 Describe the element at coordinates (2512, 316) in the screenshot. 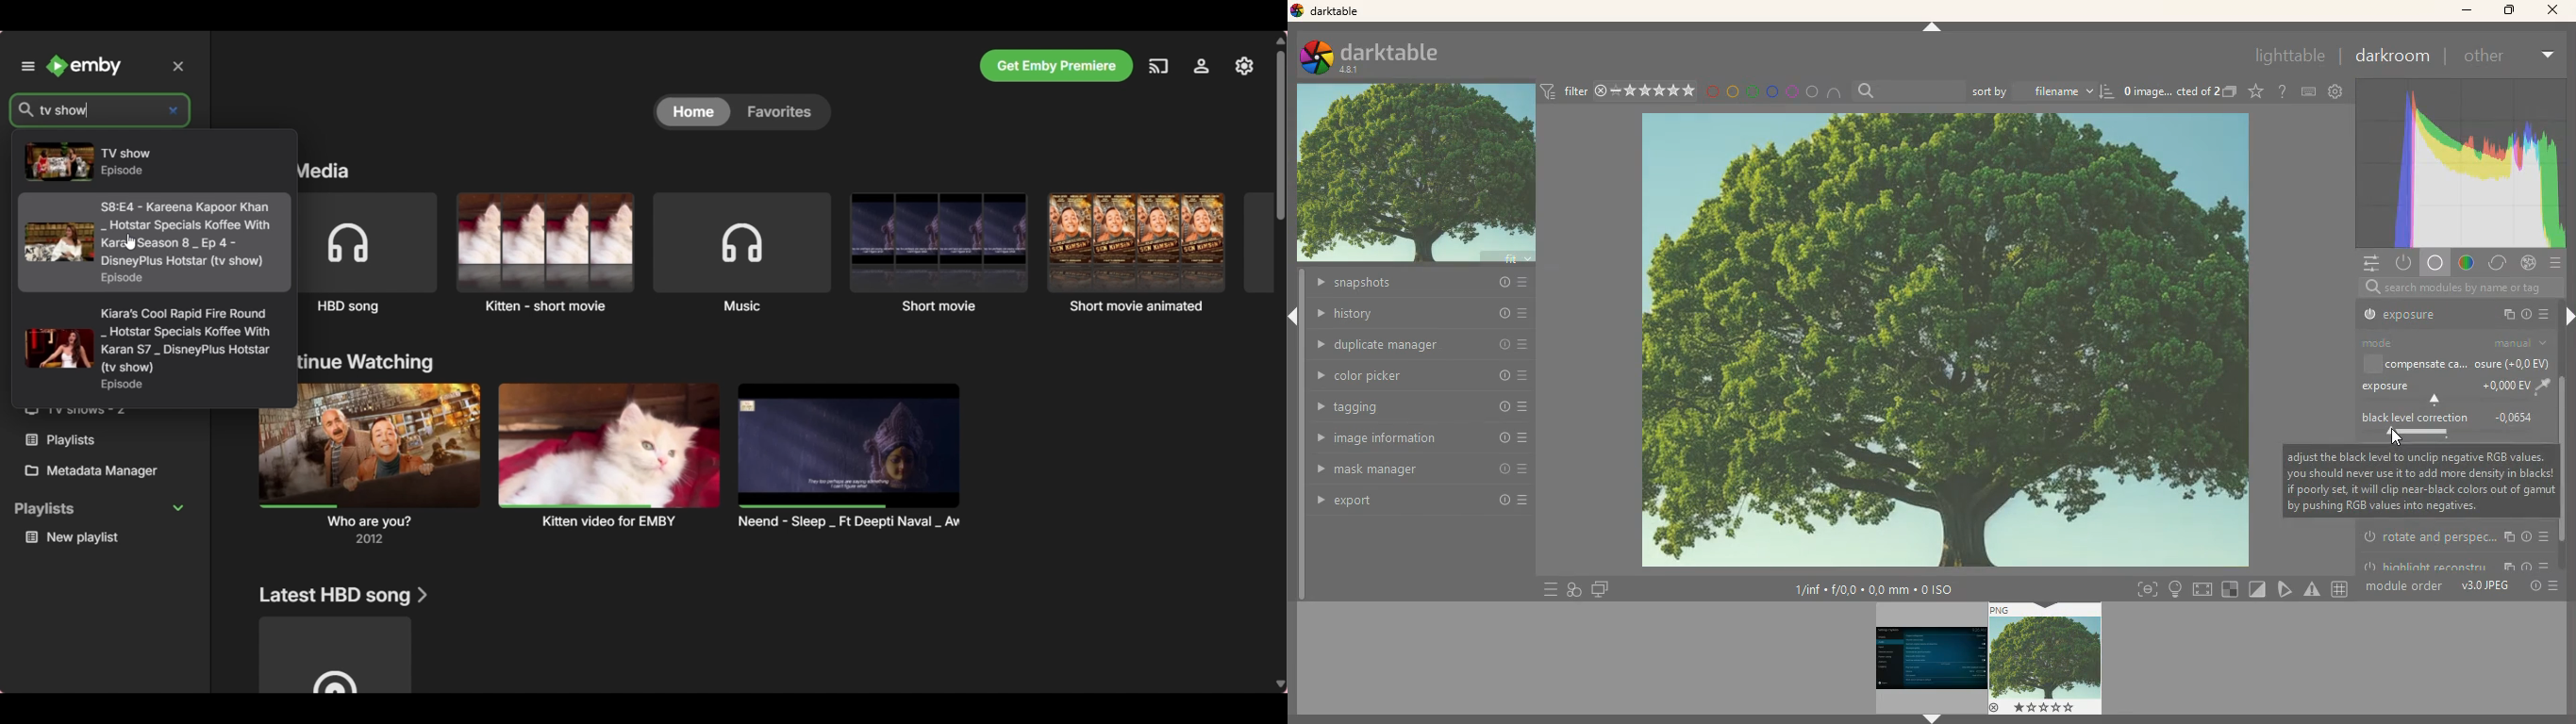

I see `copy` at that location.